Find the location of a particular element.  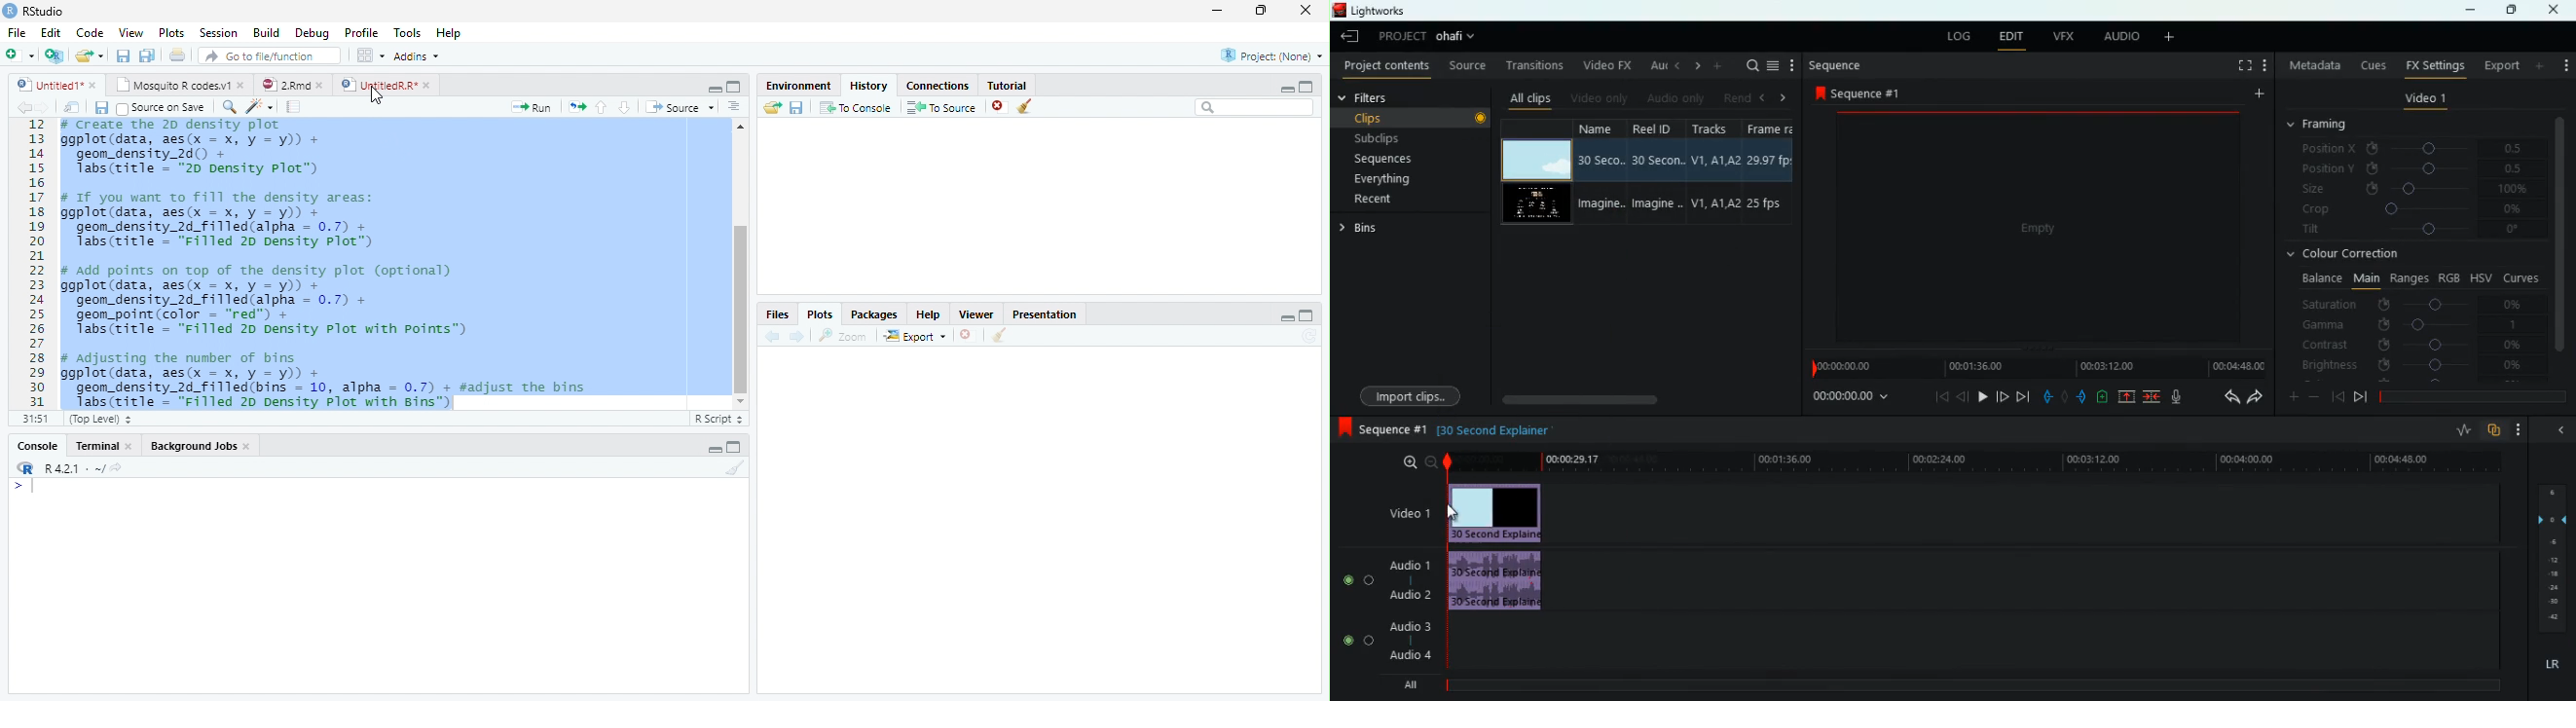

Help is located at coordinates (448, 34).